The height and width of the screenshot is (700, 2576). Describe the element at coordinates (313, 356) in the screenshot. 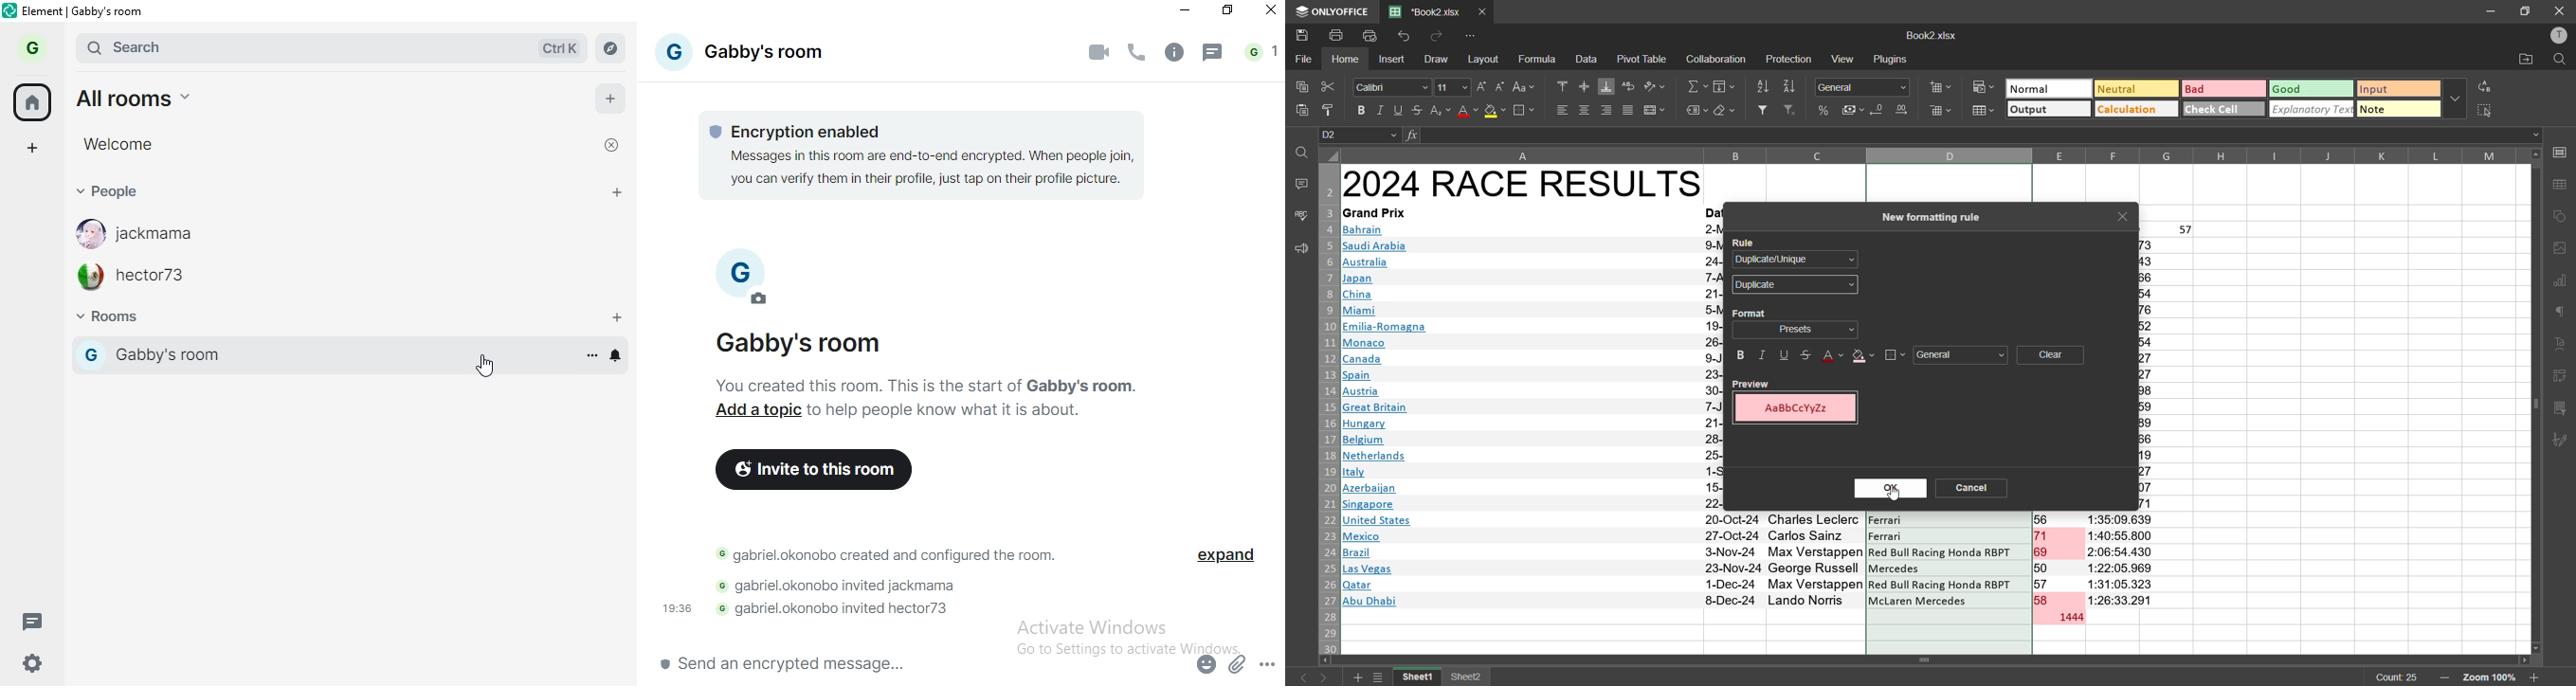

I see `gabby room` at that location.